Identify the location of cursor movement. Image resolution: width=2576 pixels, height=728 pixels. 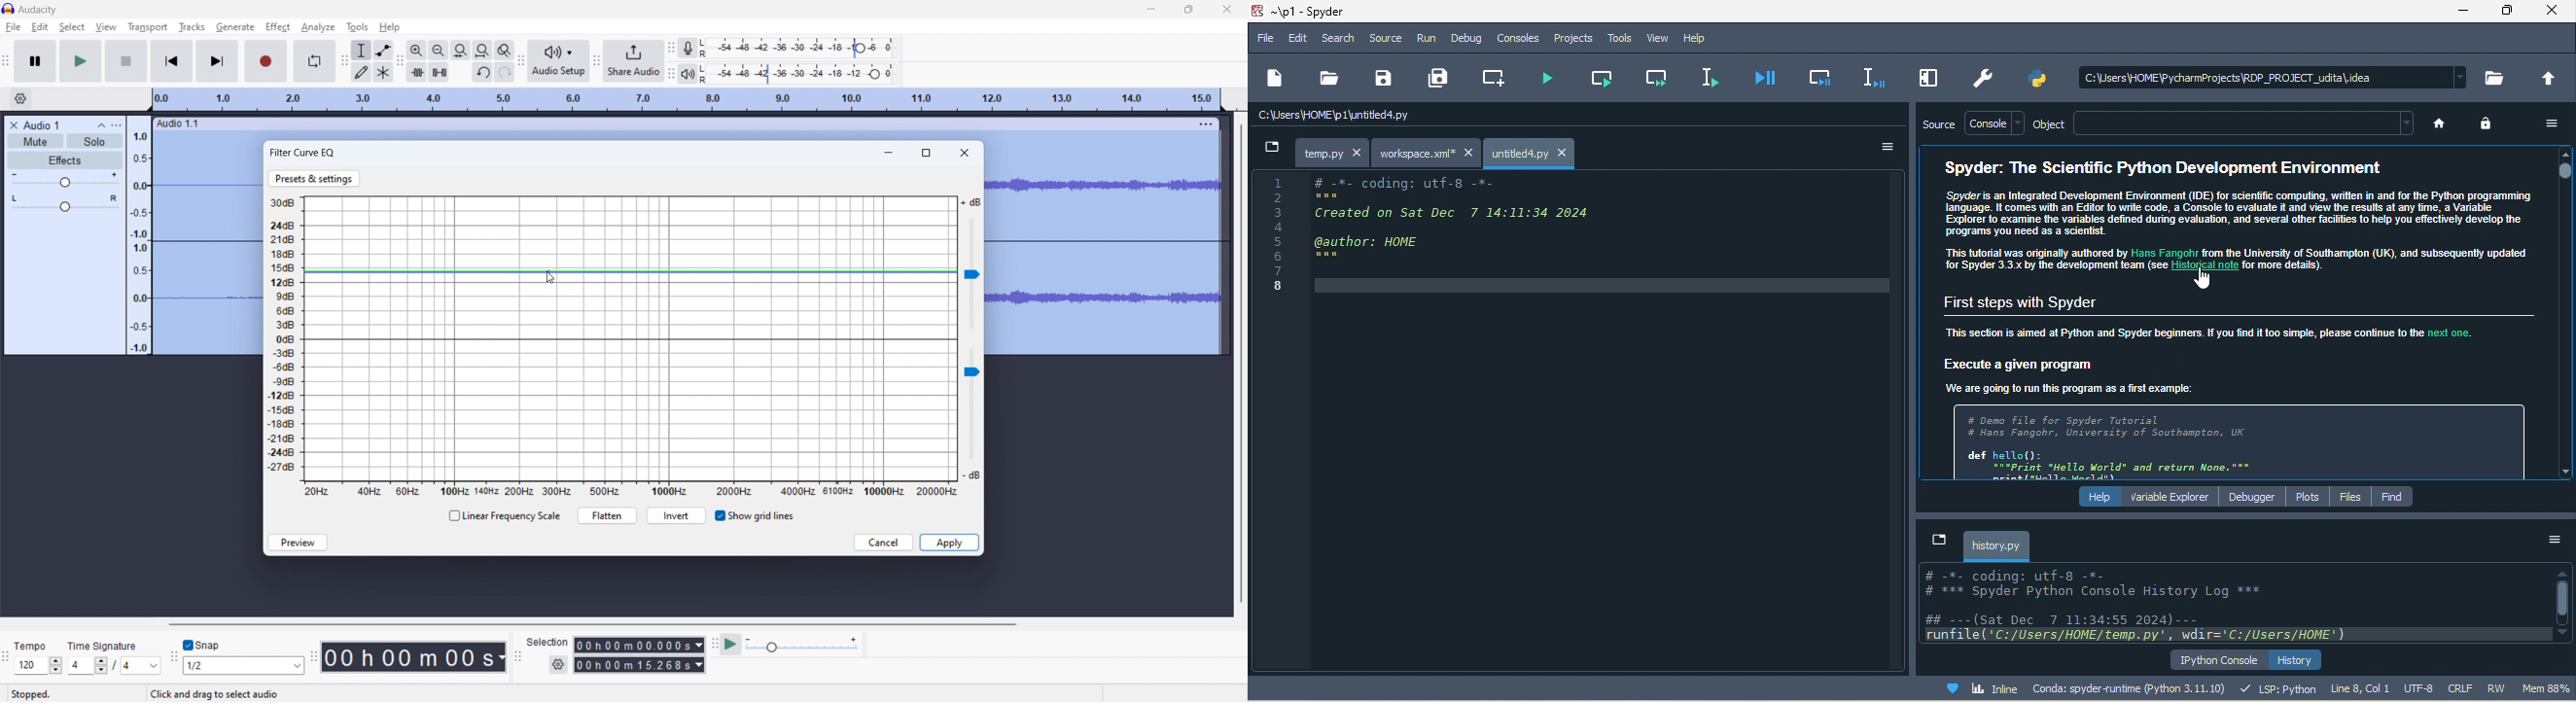
(2203, 278).